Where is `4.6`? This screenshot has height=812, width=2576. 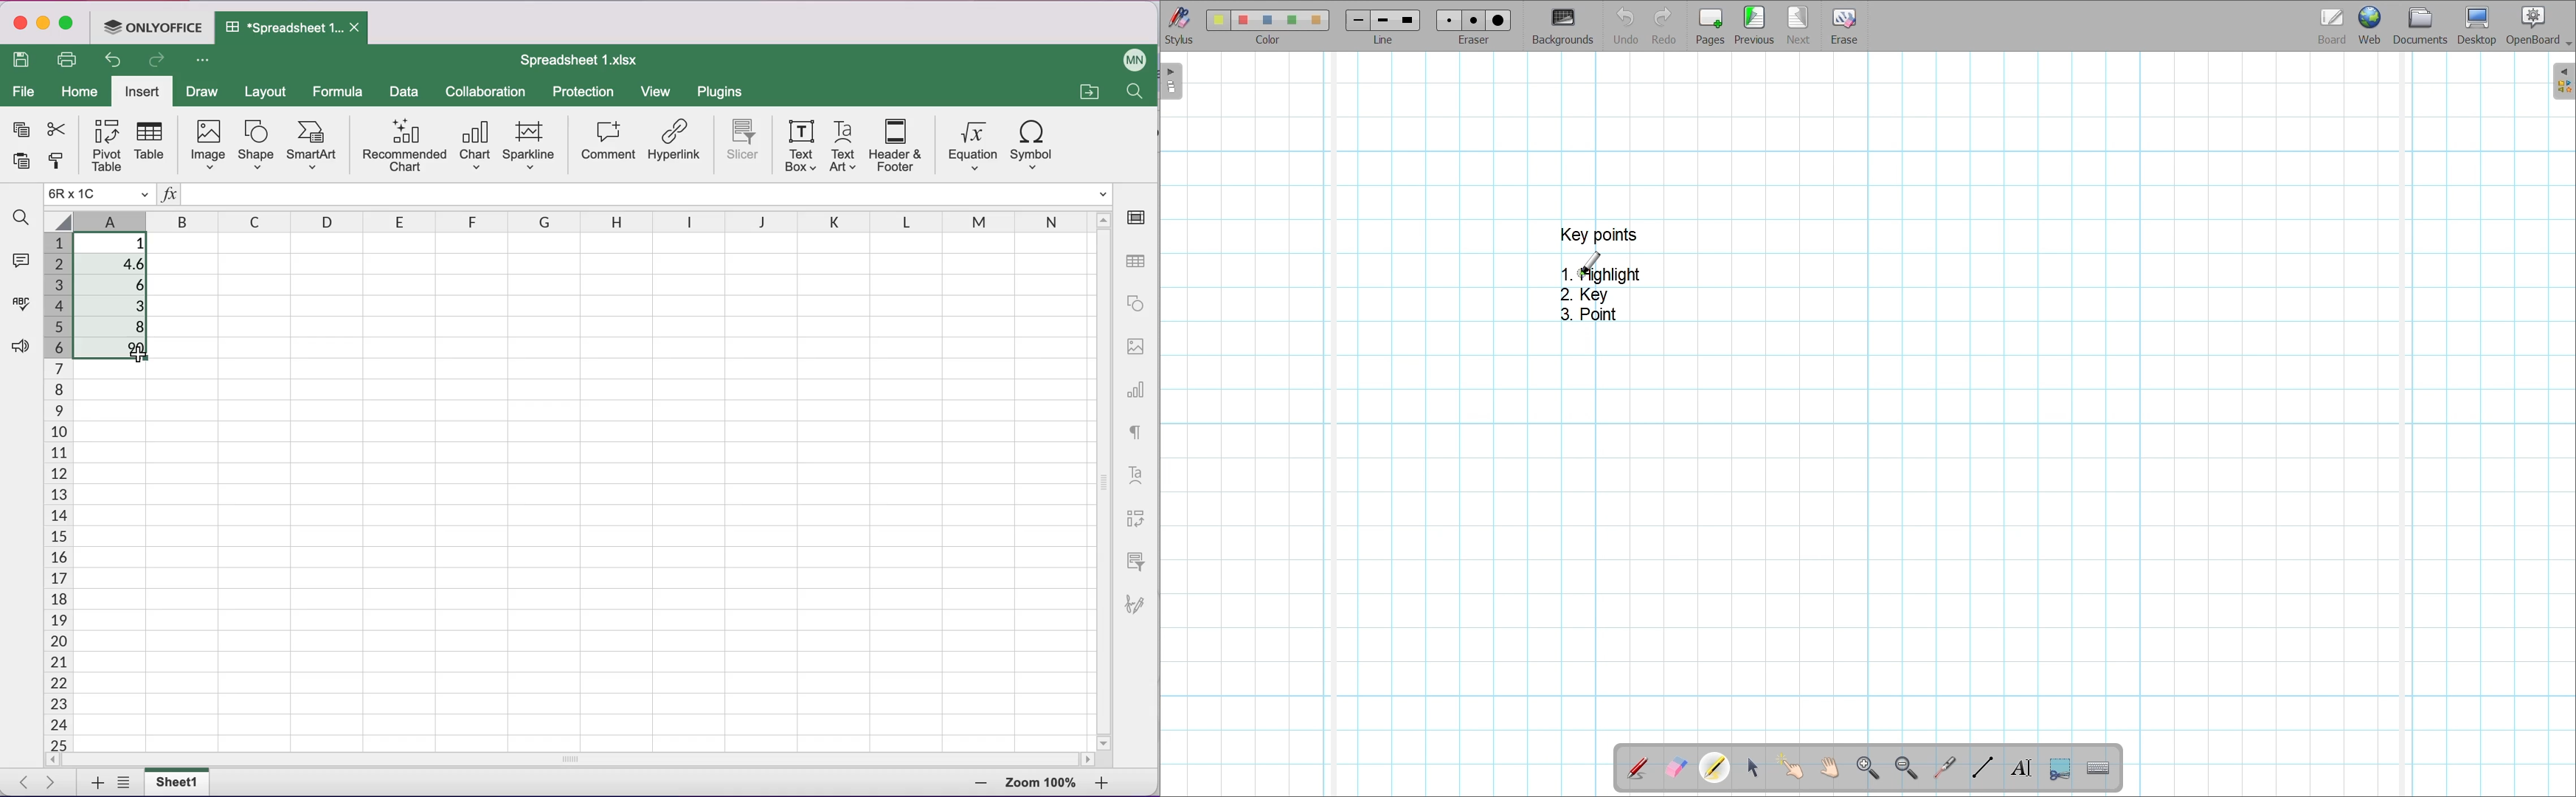
4.6 is located at coordinates (118, 266).